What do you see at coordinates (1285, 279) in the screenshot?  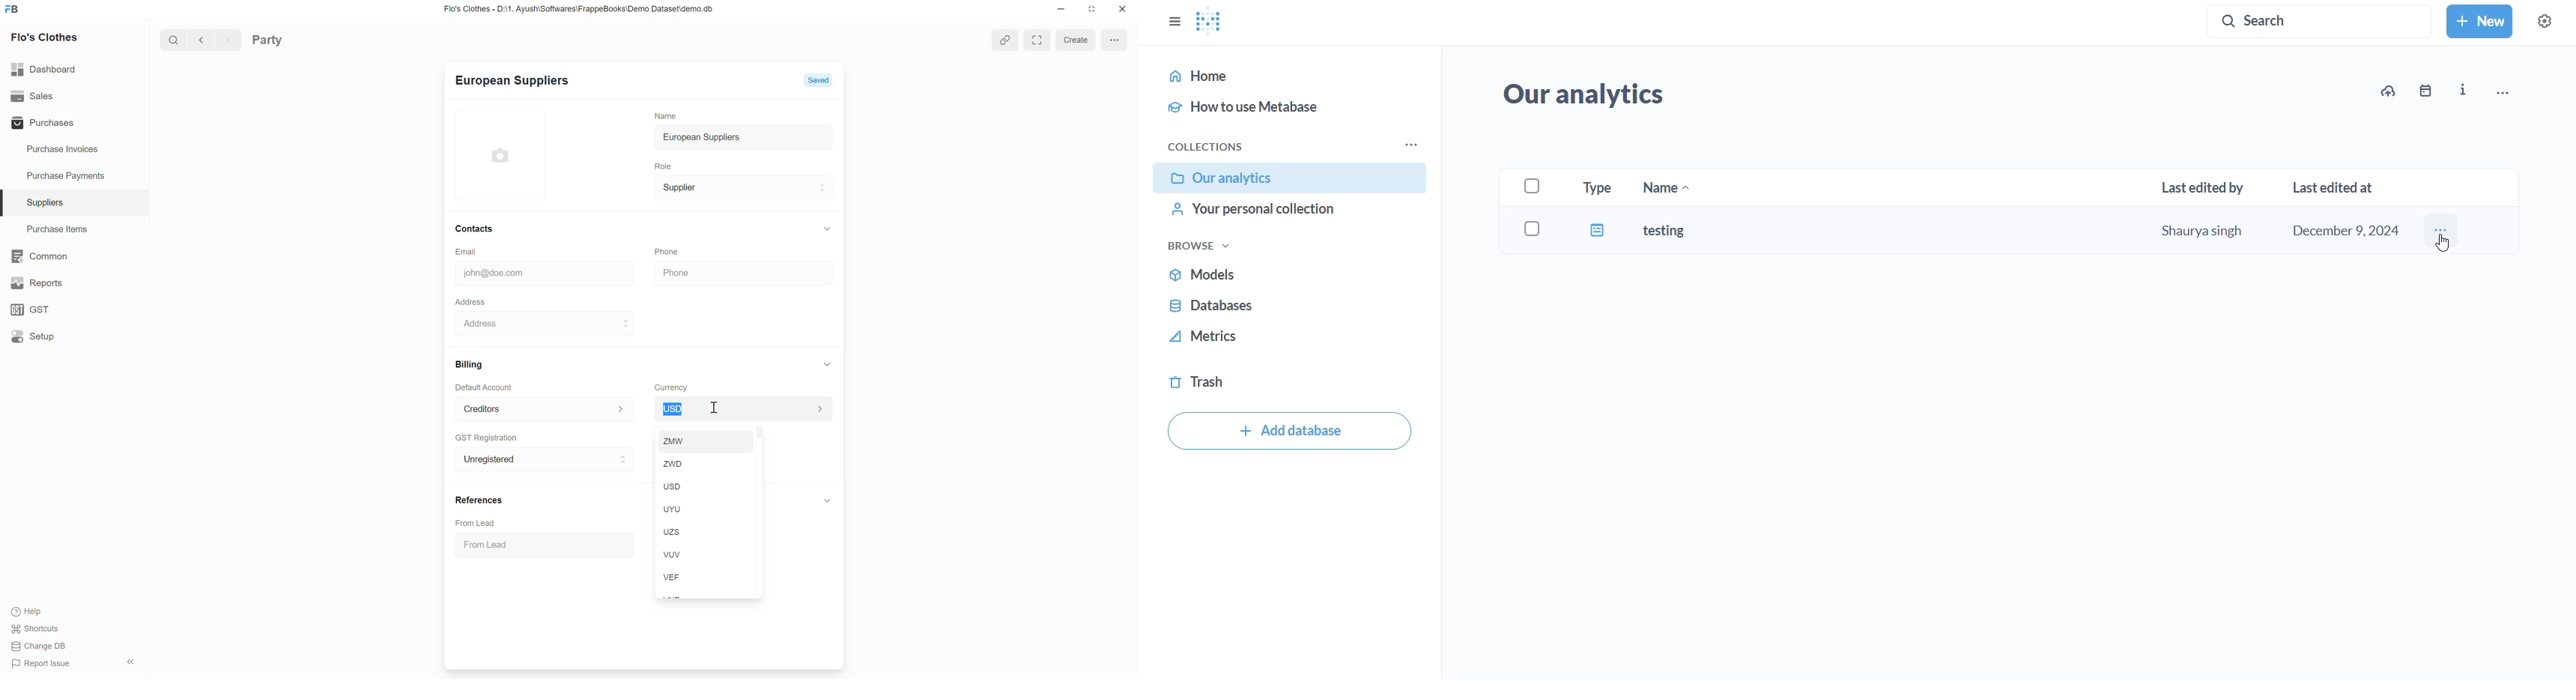 I see `models` at bounding box center [1285, 279].